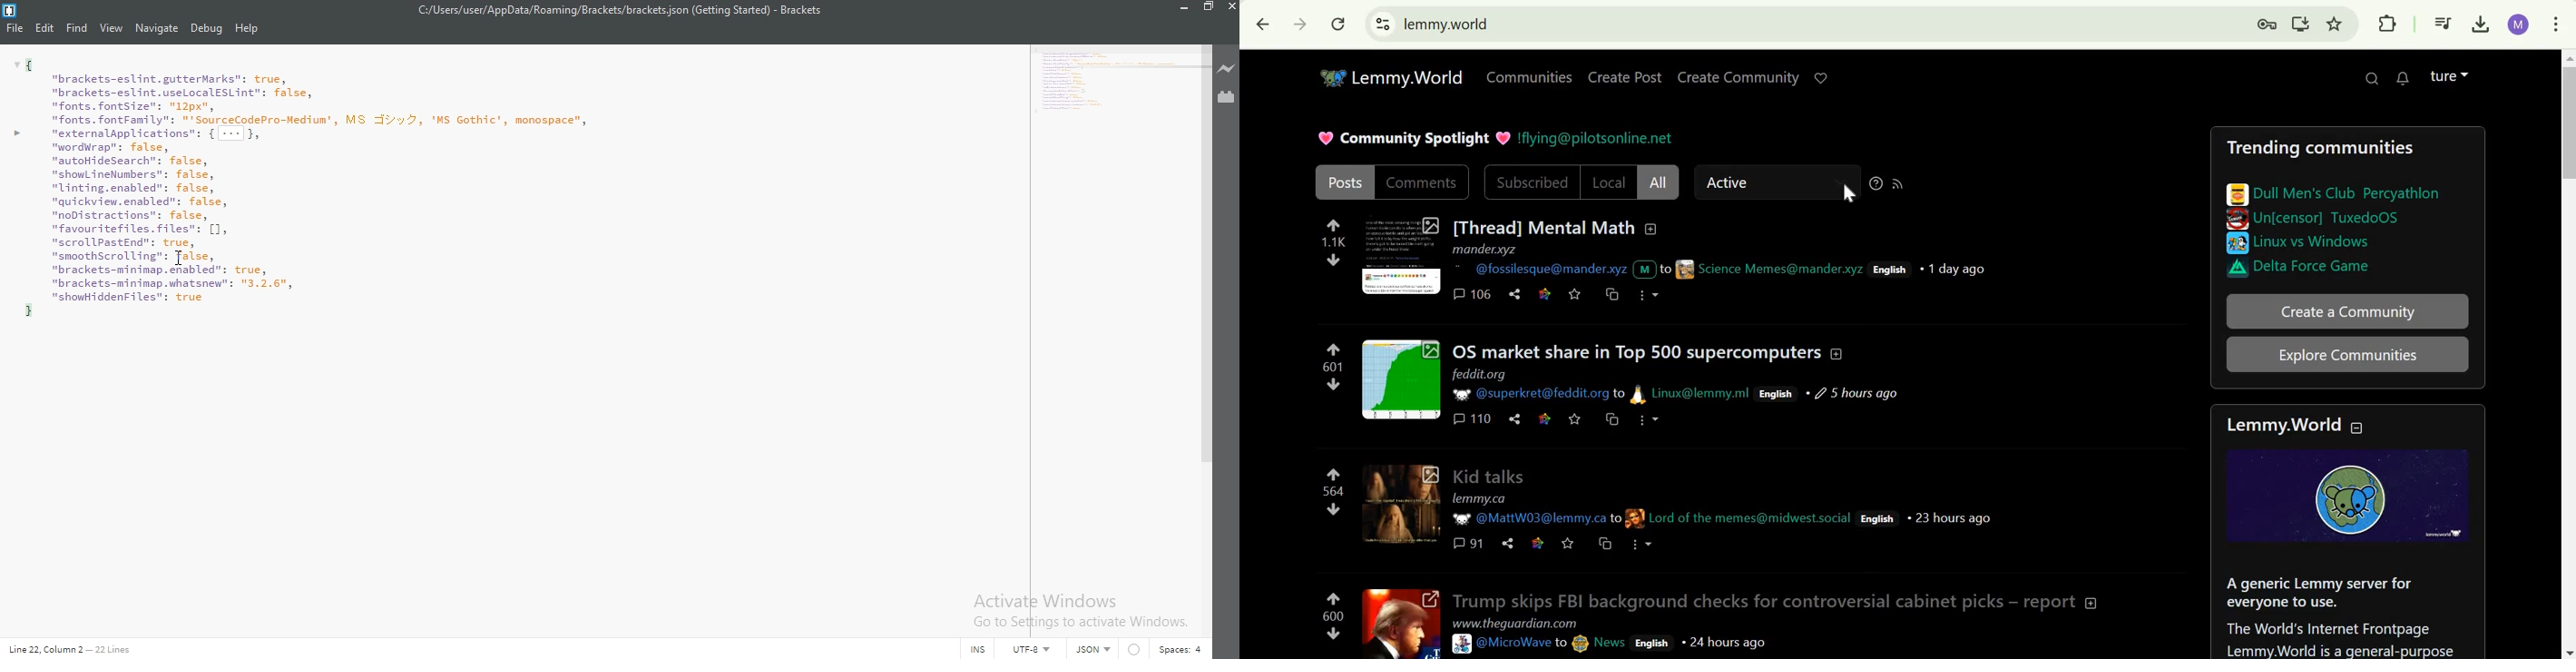 This screenshot has height=672, width=2576. I want to click on Save, so click(1570, 544).